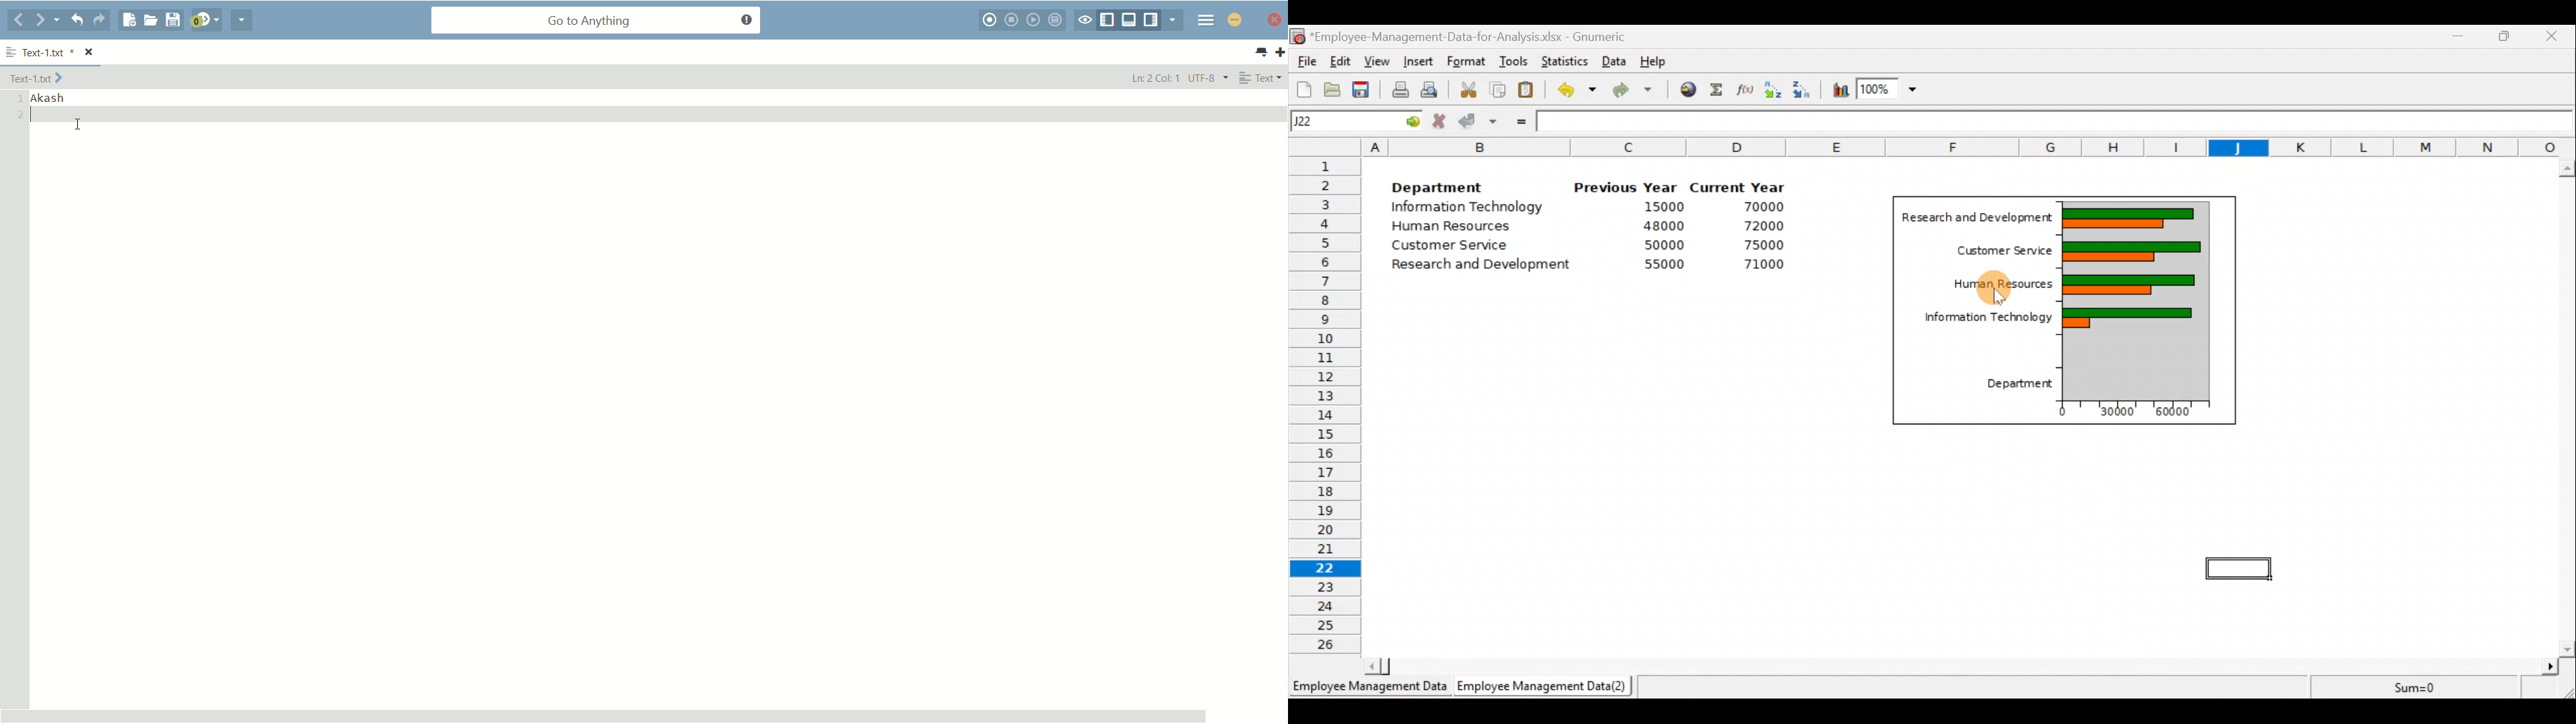 The width and height of the screenshot is (2576, 728). Describe the element at coordinates (1662, 265) in the screenshot. I see `55000` at that location.